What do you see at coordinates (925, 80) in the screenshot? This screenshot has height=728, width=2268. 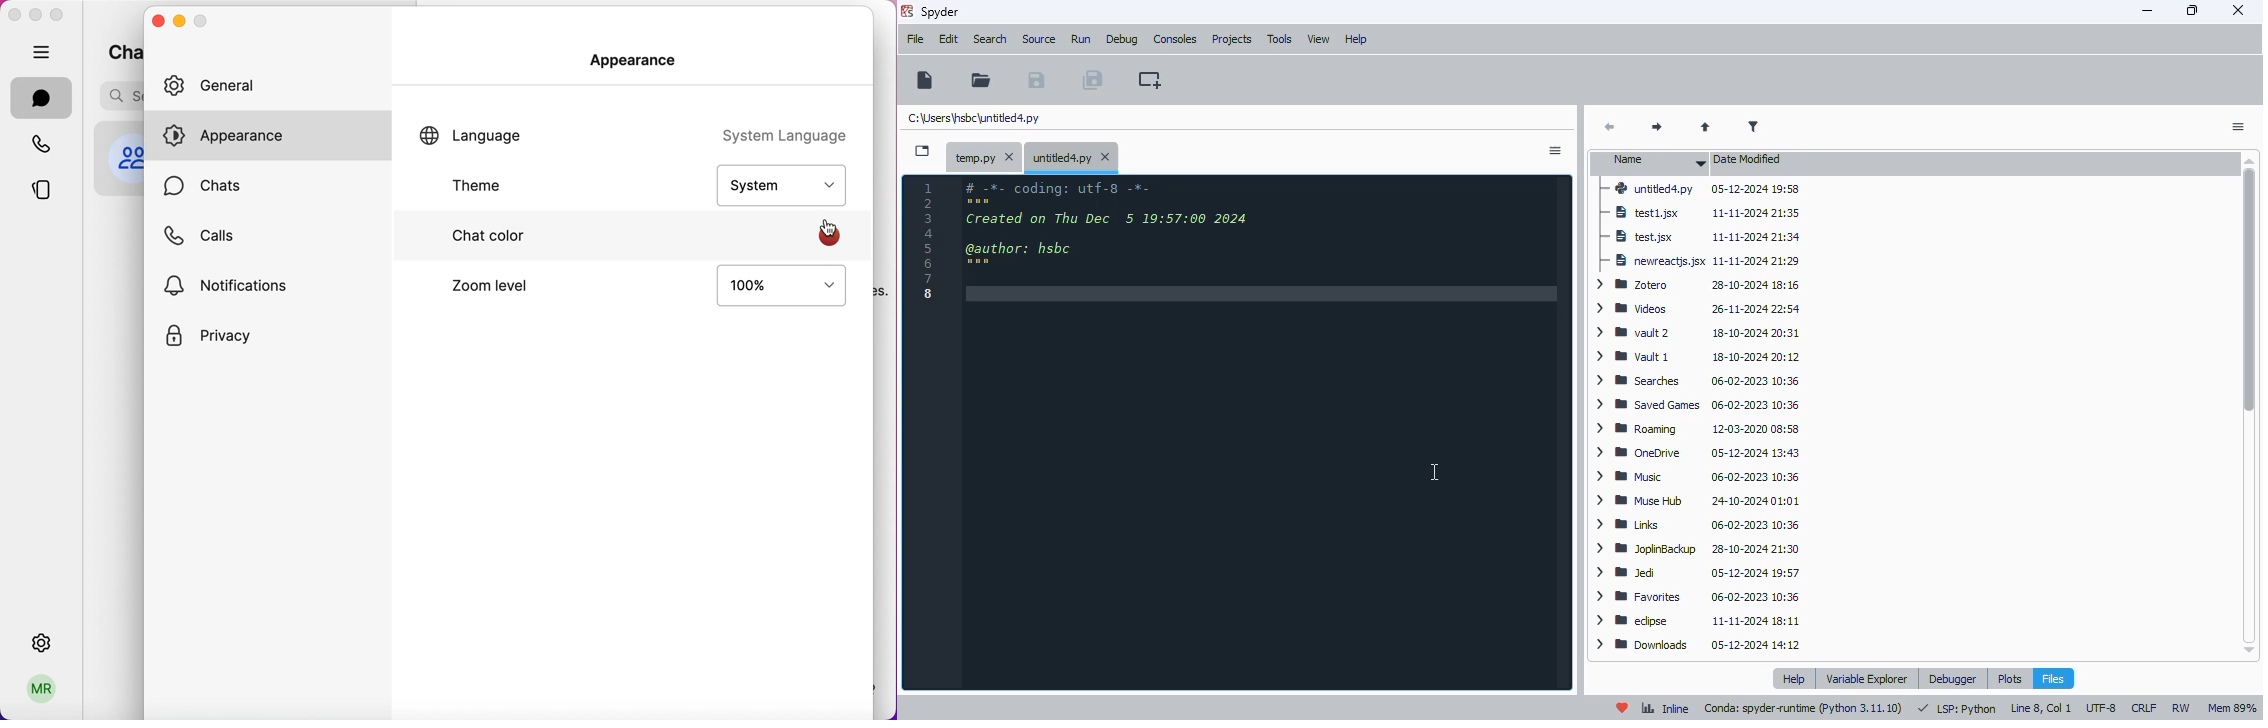 I see `new file` at bounding box center [925, 80].